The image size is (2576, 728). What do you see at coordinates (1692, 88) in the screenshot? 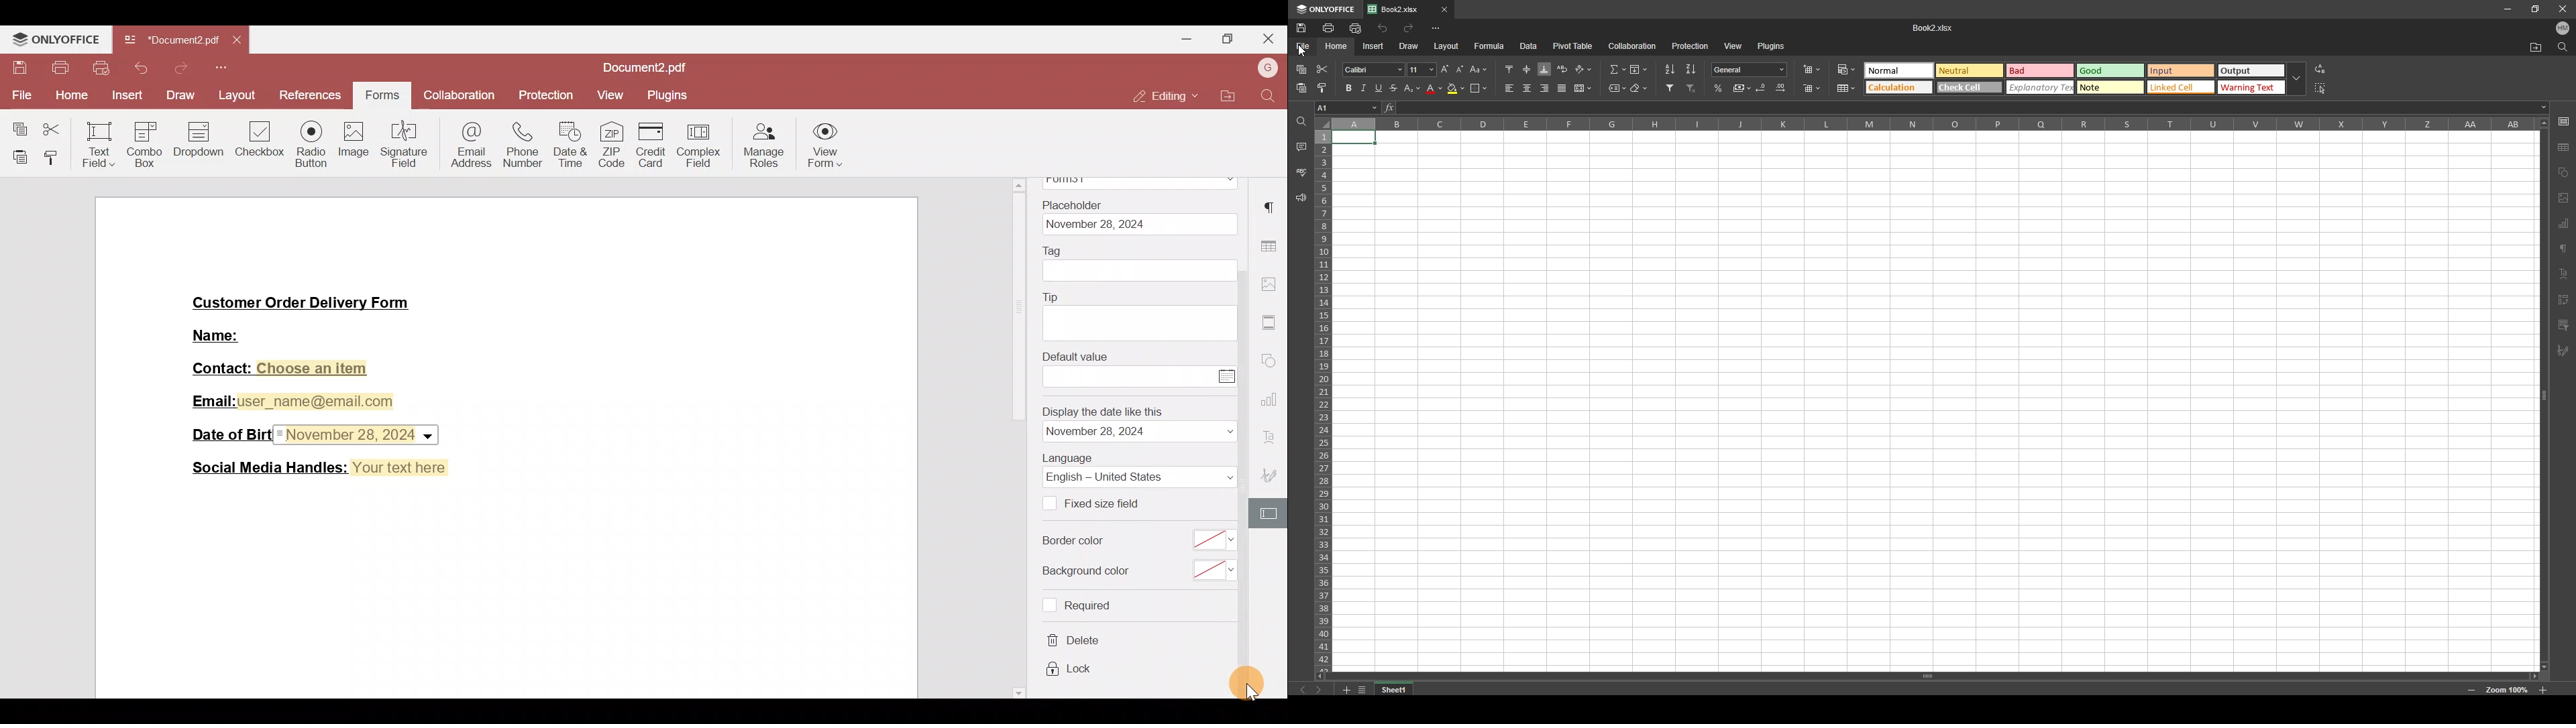
I see `remove filter` at bounding box center [1692, 88].